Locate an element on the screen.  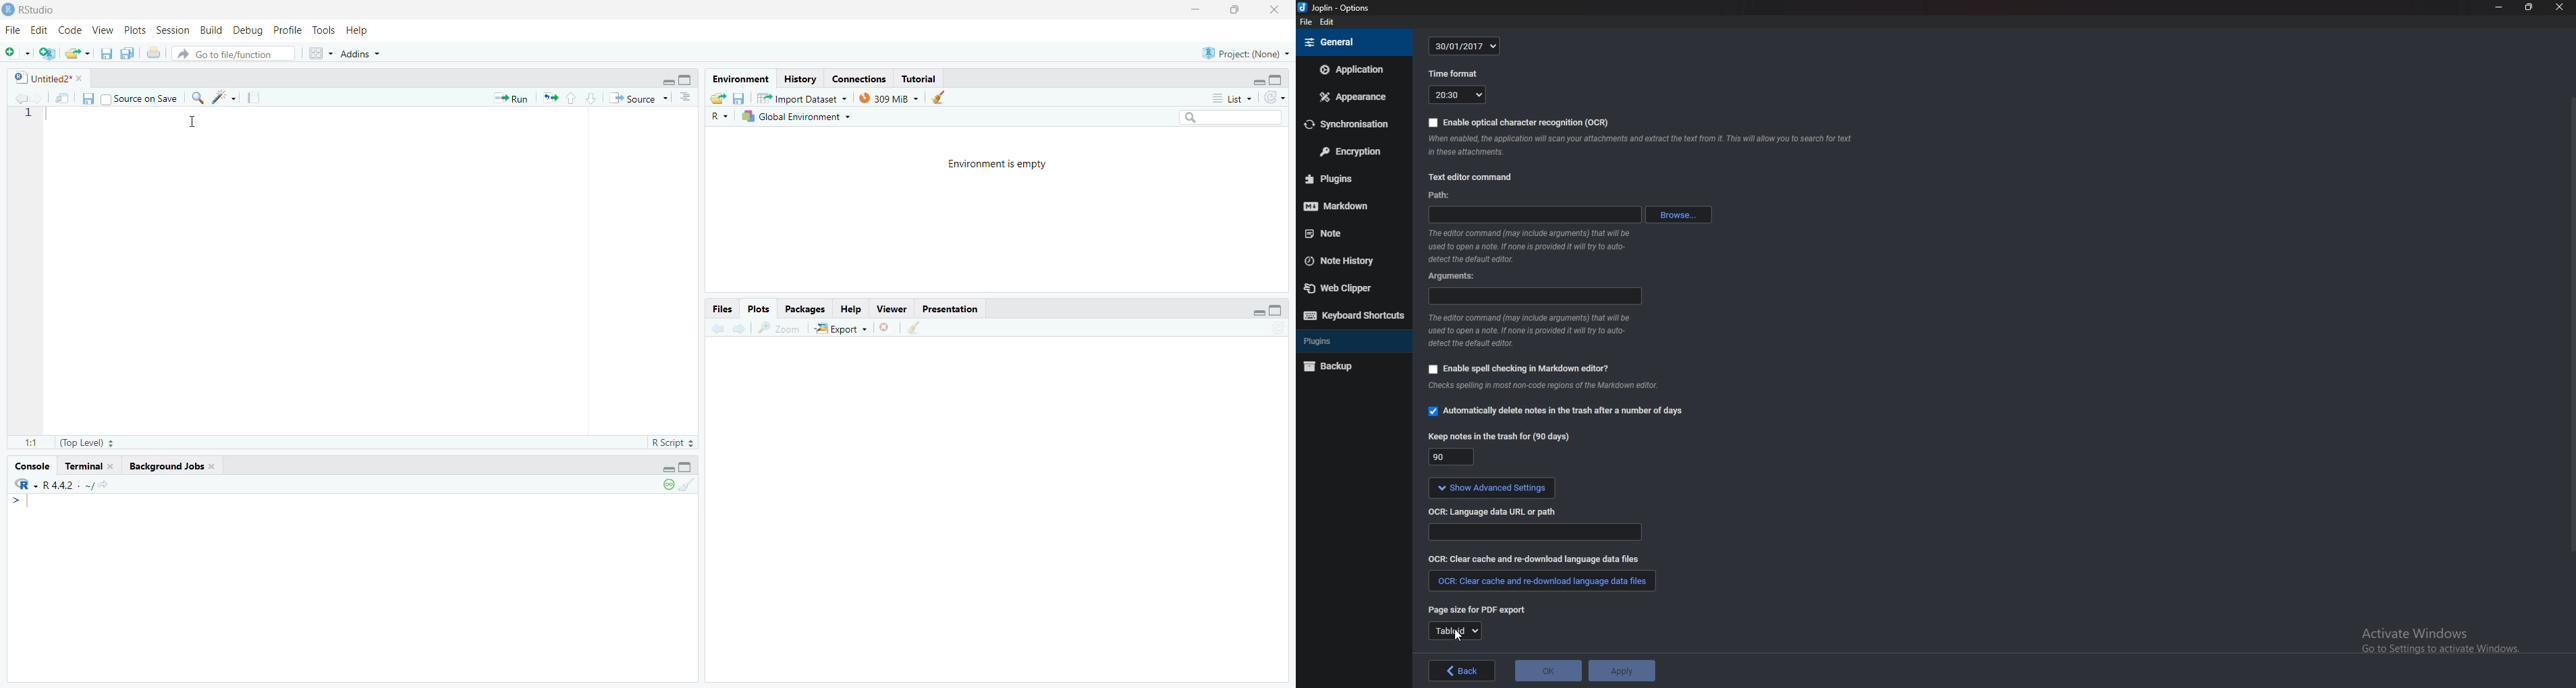
clear is located at coordinates (690, 486).